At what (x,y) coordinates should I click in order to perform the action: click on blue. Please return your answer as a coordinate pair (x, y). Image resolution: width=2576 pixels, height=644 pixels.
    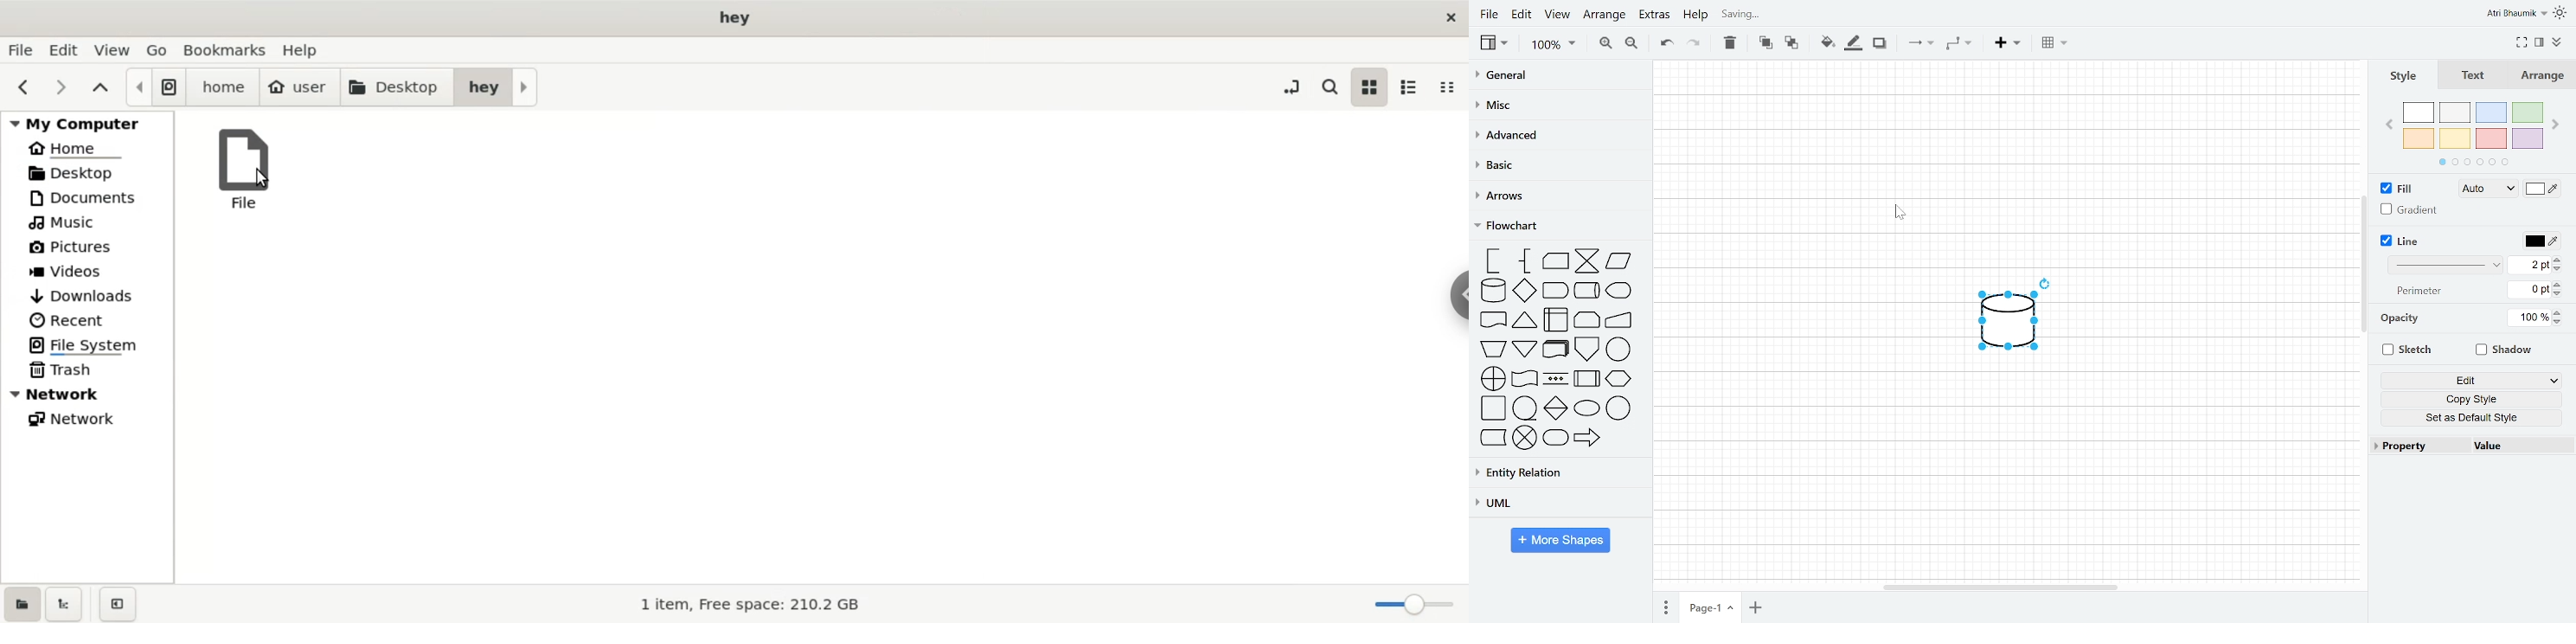
    Looking at the image, I should click on (2491, 113).